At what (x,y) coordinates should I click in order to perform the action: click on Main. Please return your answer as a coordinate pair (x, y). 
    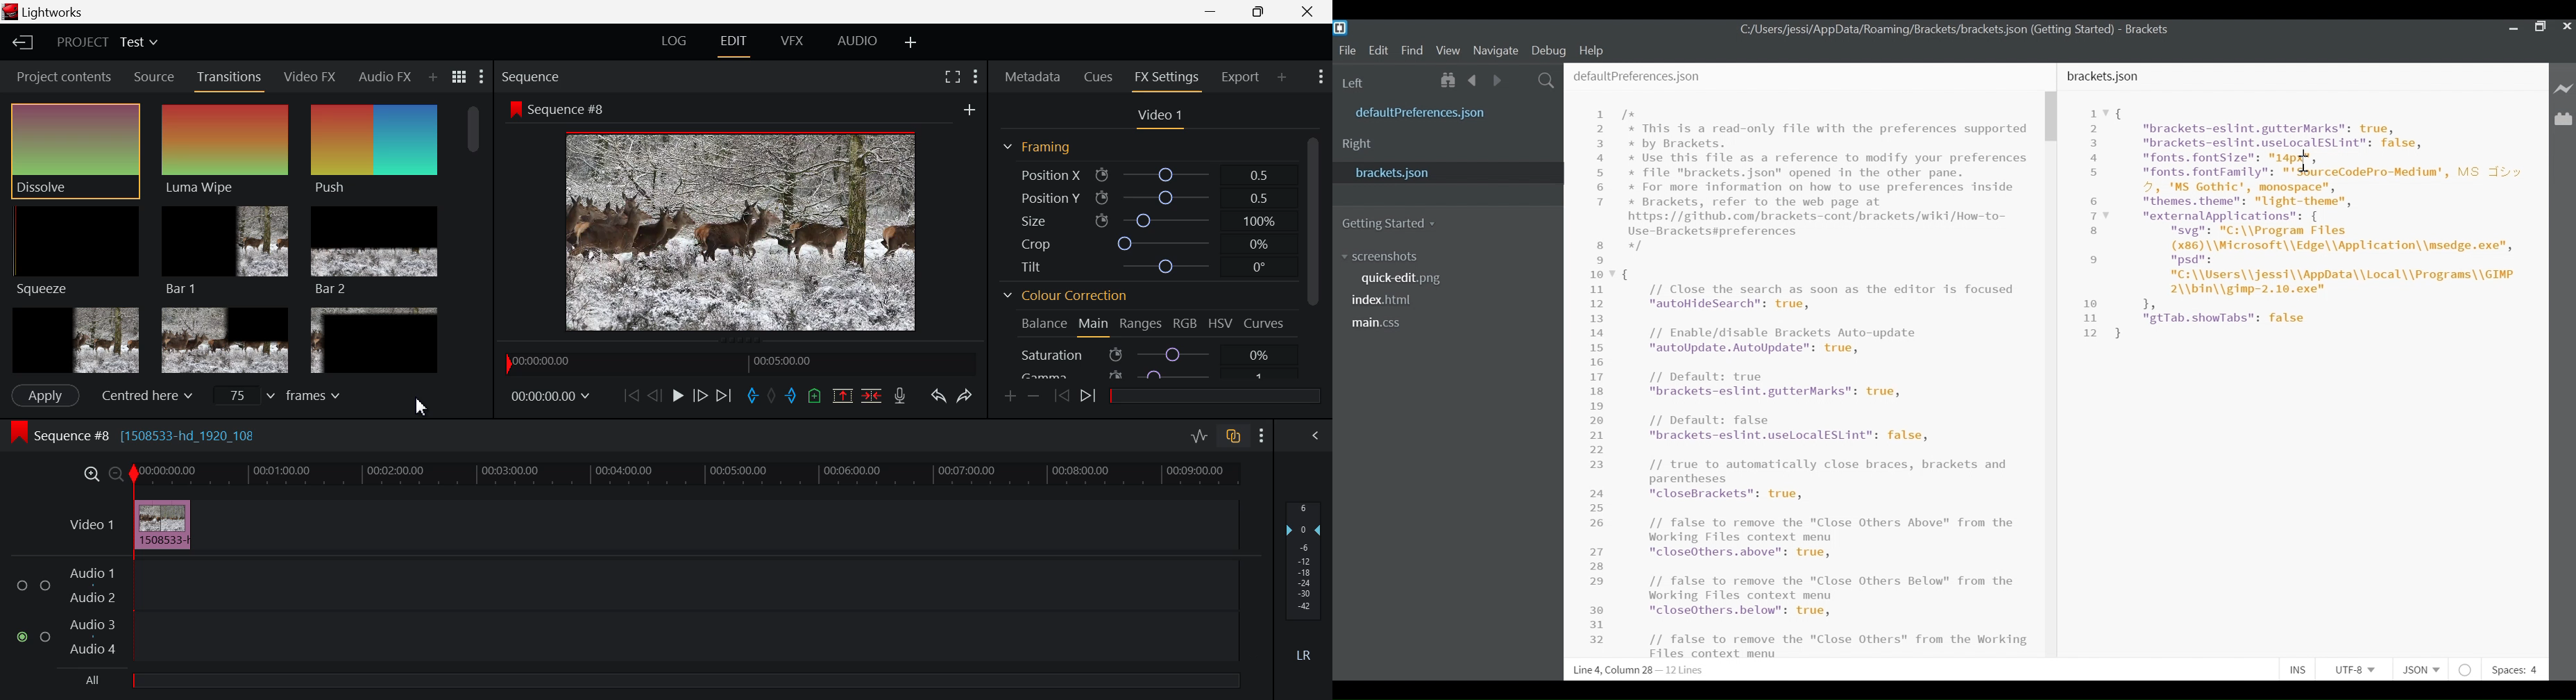
    Looking at the image, I should click on (1094, 326).